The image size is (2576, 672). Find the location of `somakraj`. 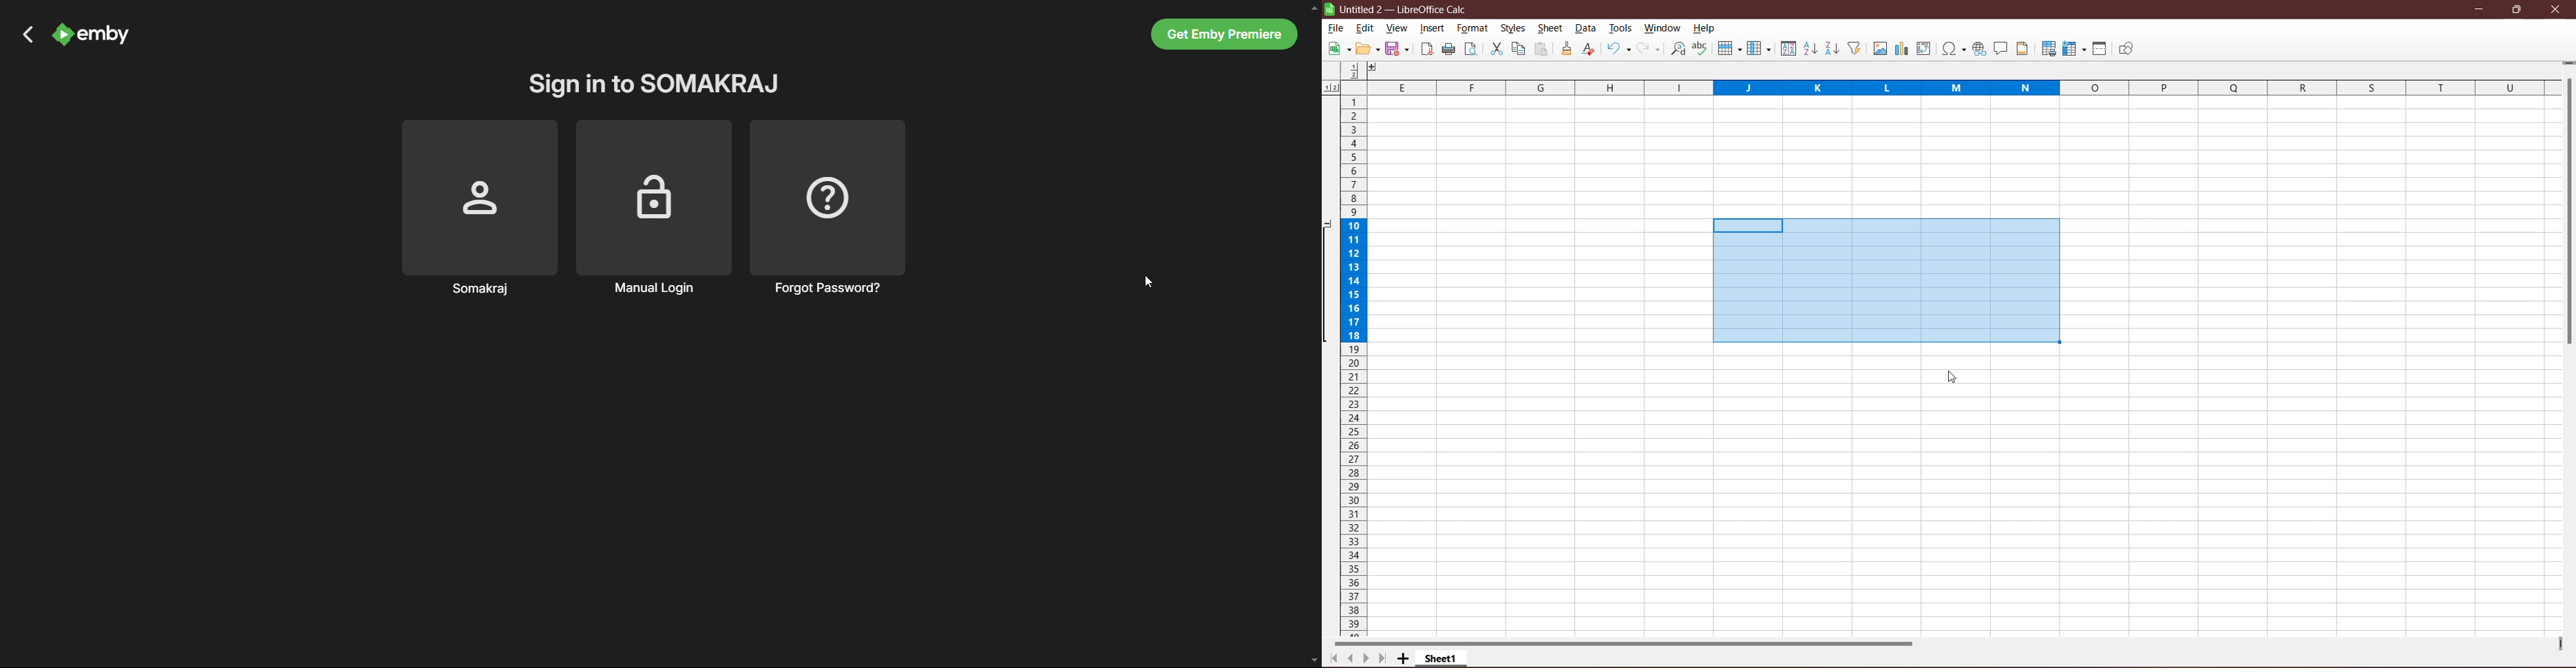

somakraj is located at coordinates (478, 211).